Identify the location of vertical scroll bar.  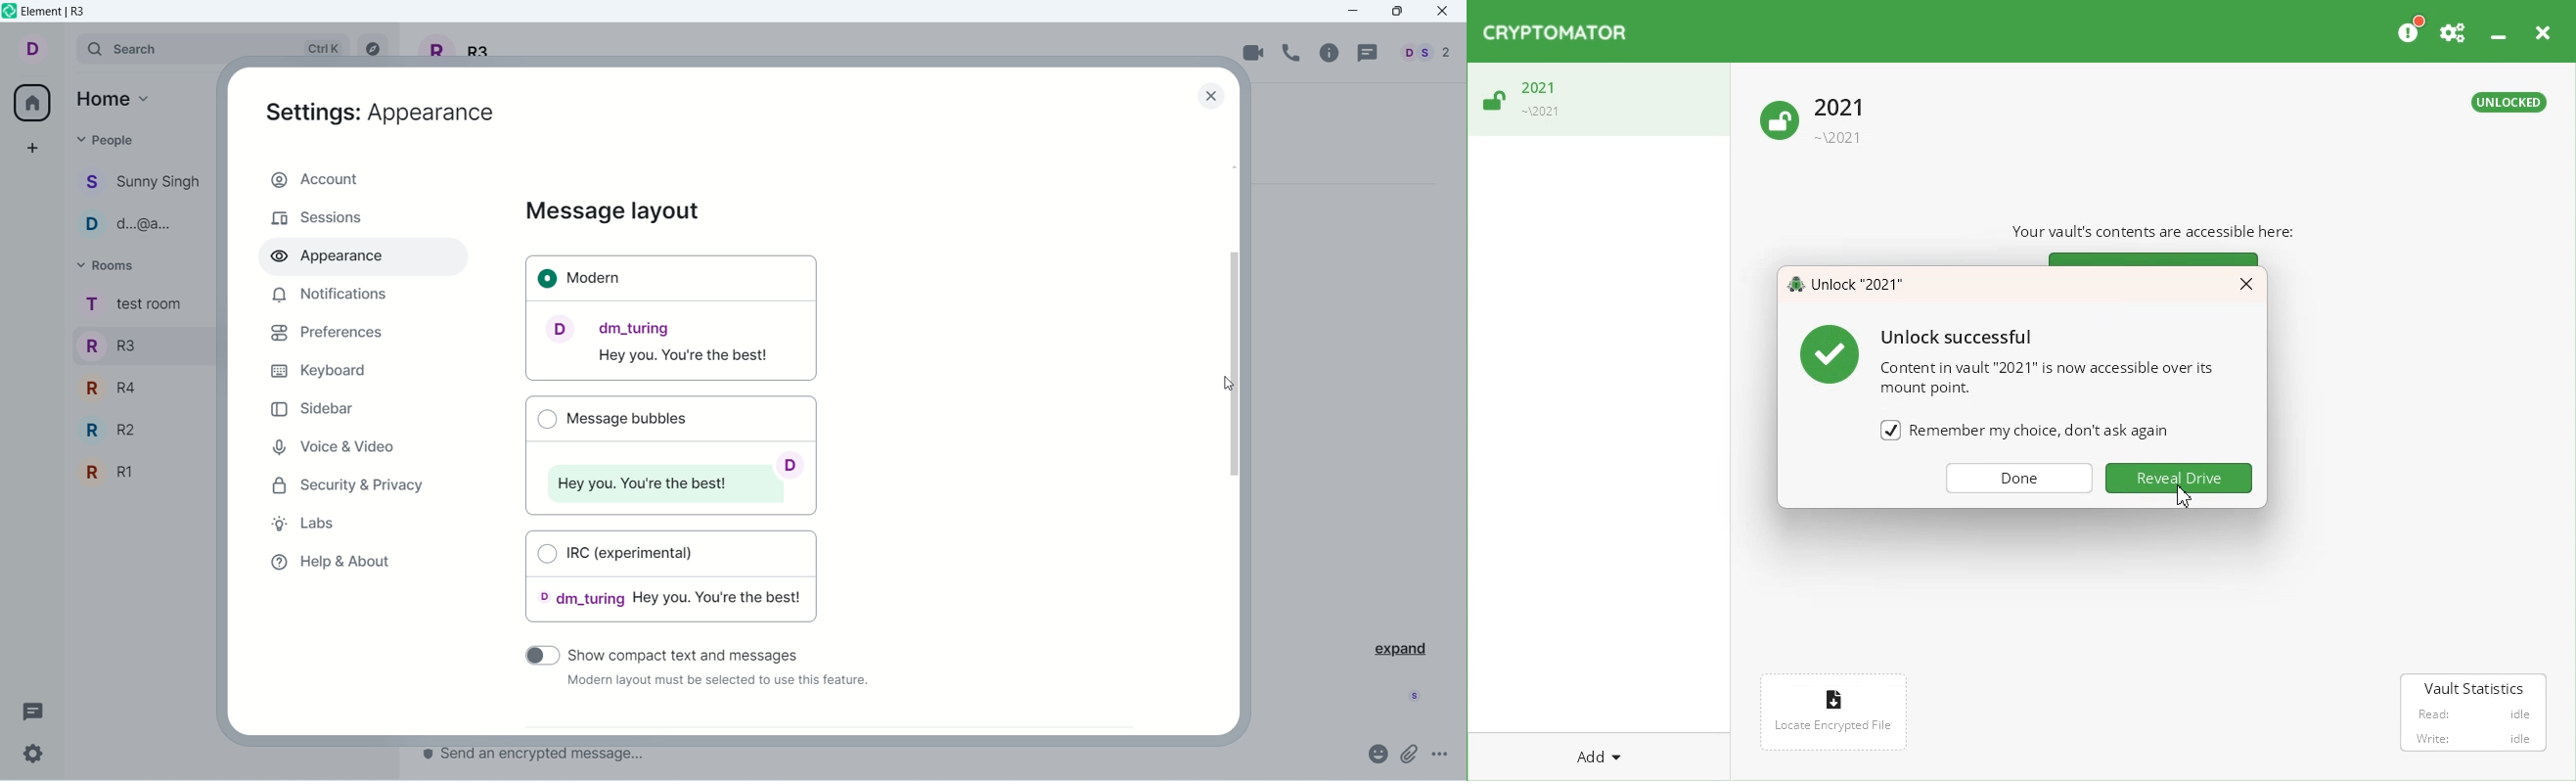
(1238, 446).